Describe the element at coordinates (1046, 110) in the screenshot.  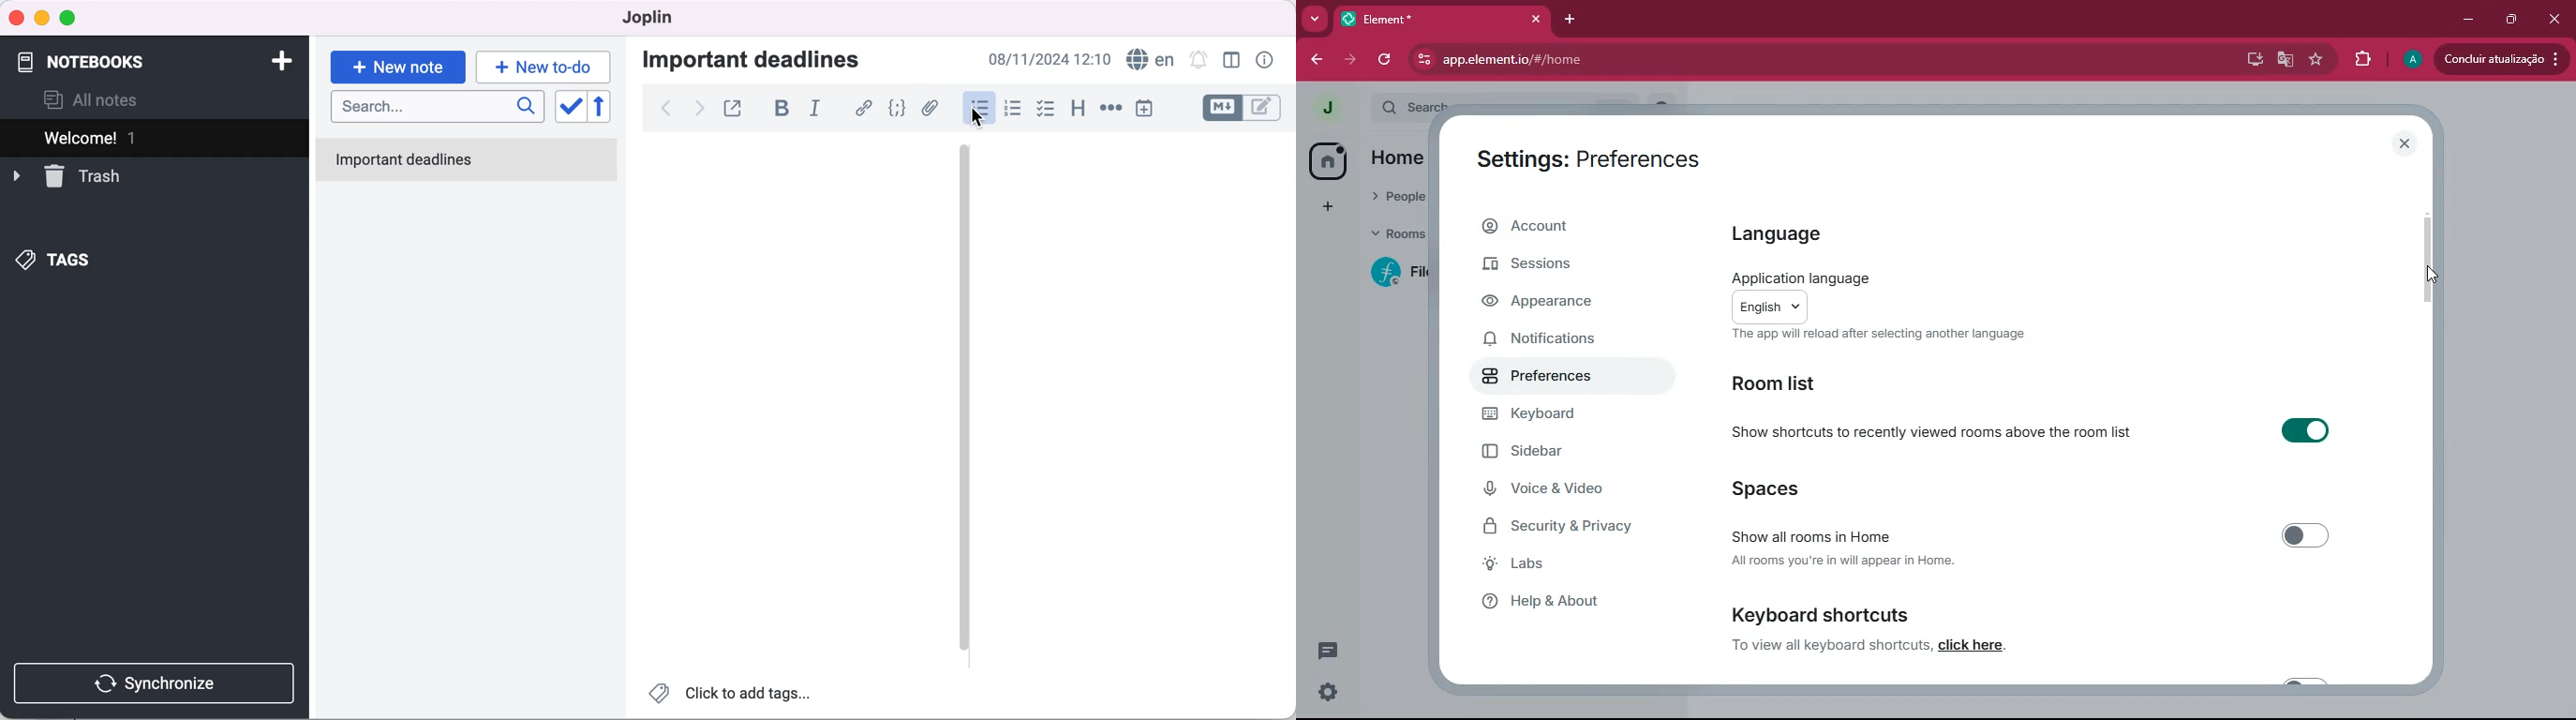
I see `checkbox` at that location.